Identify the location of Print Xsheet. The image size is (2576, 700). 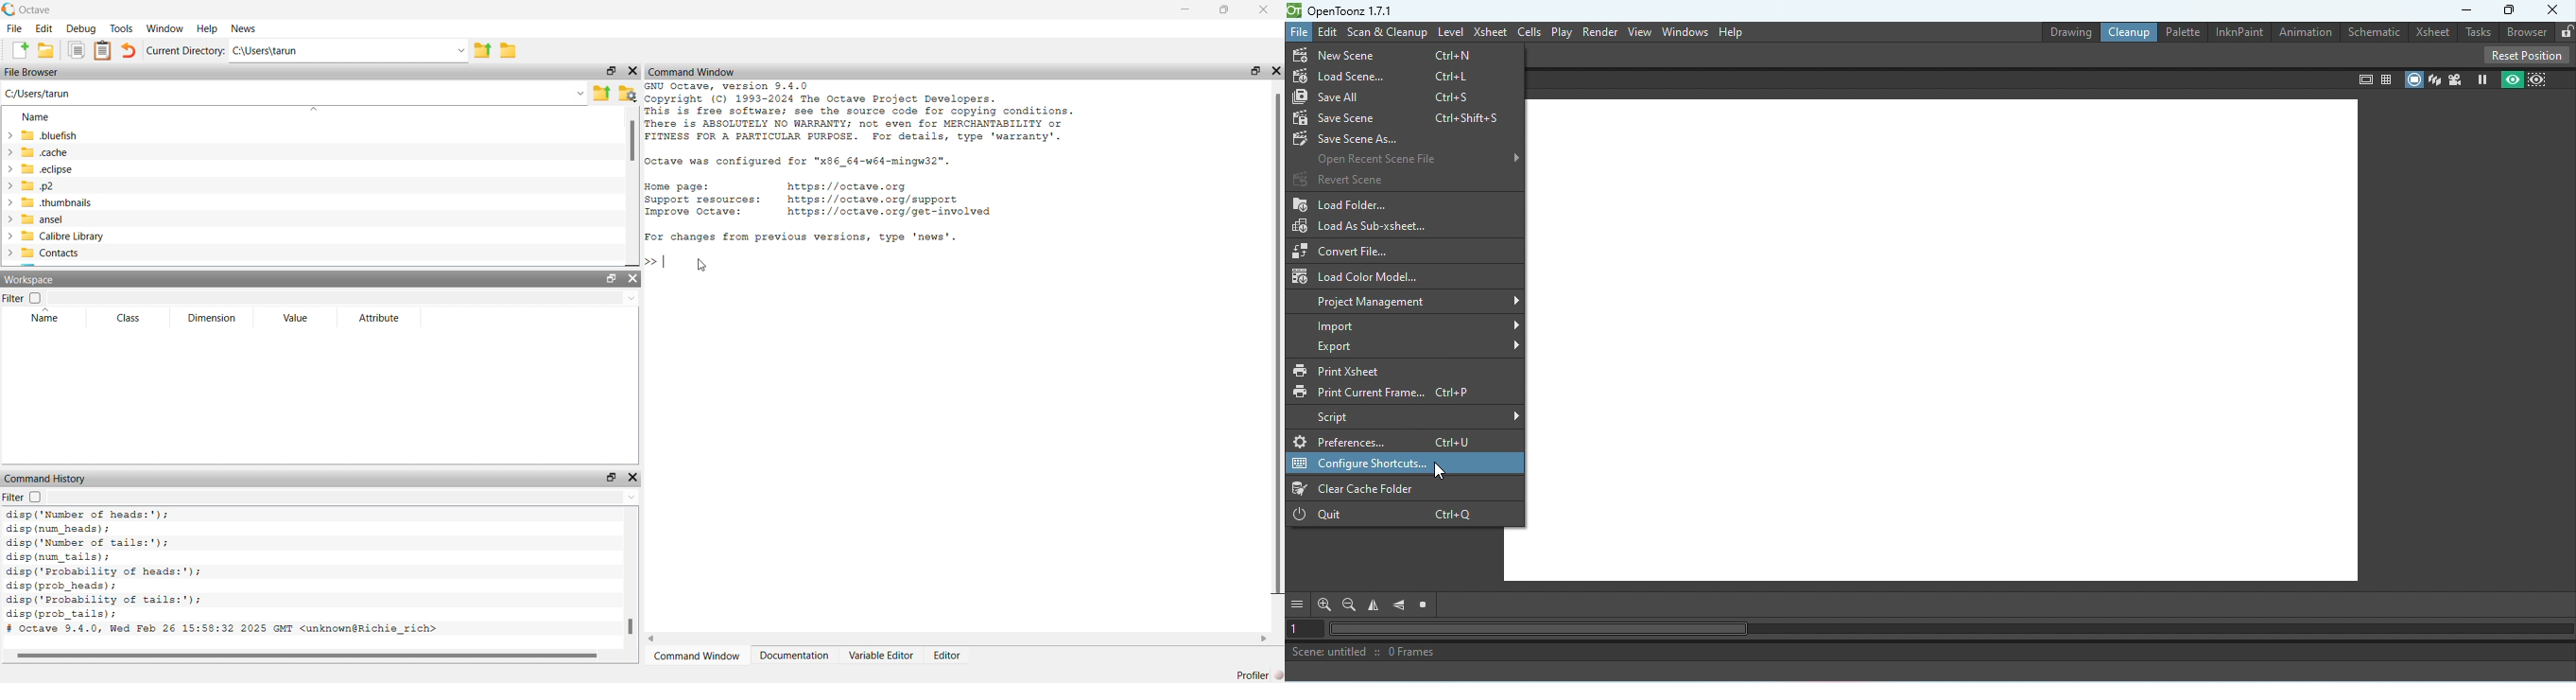
(1351, 370).